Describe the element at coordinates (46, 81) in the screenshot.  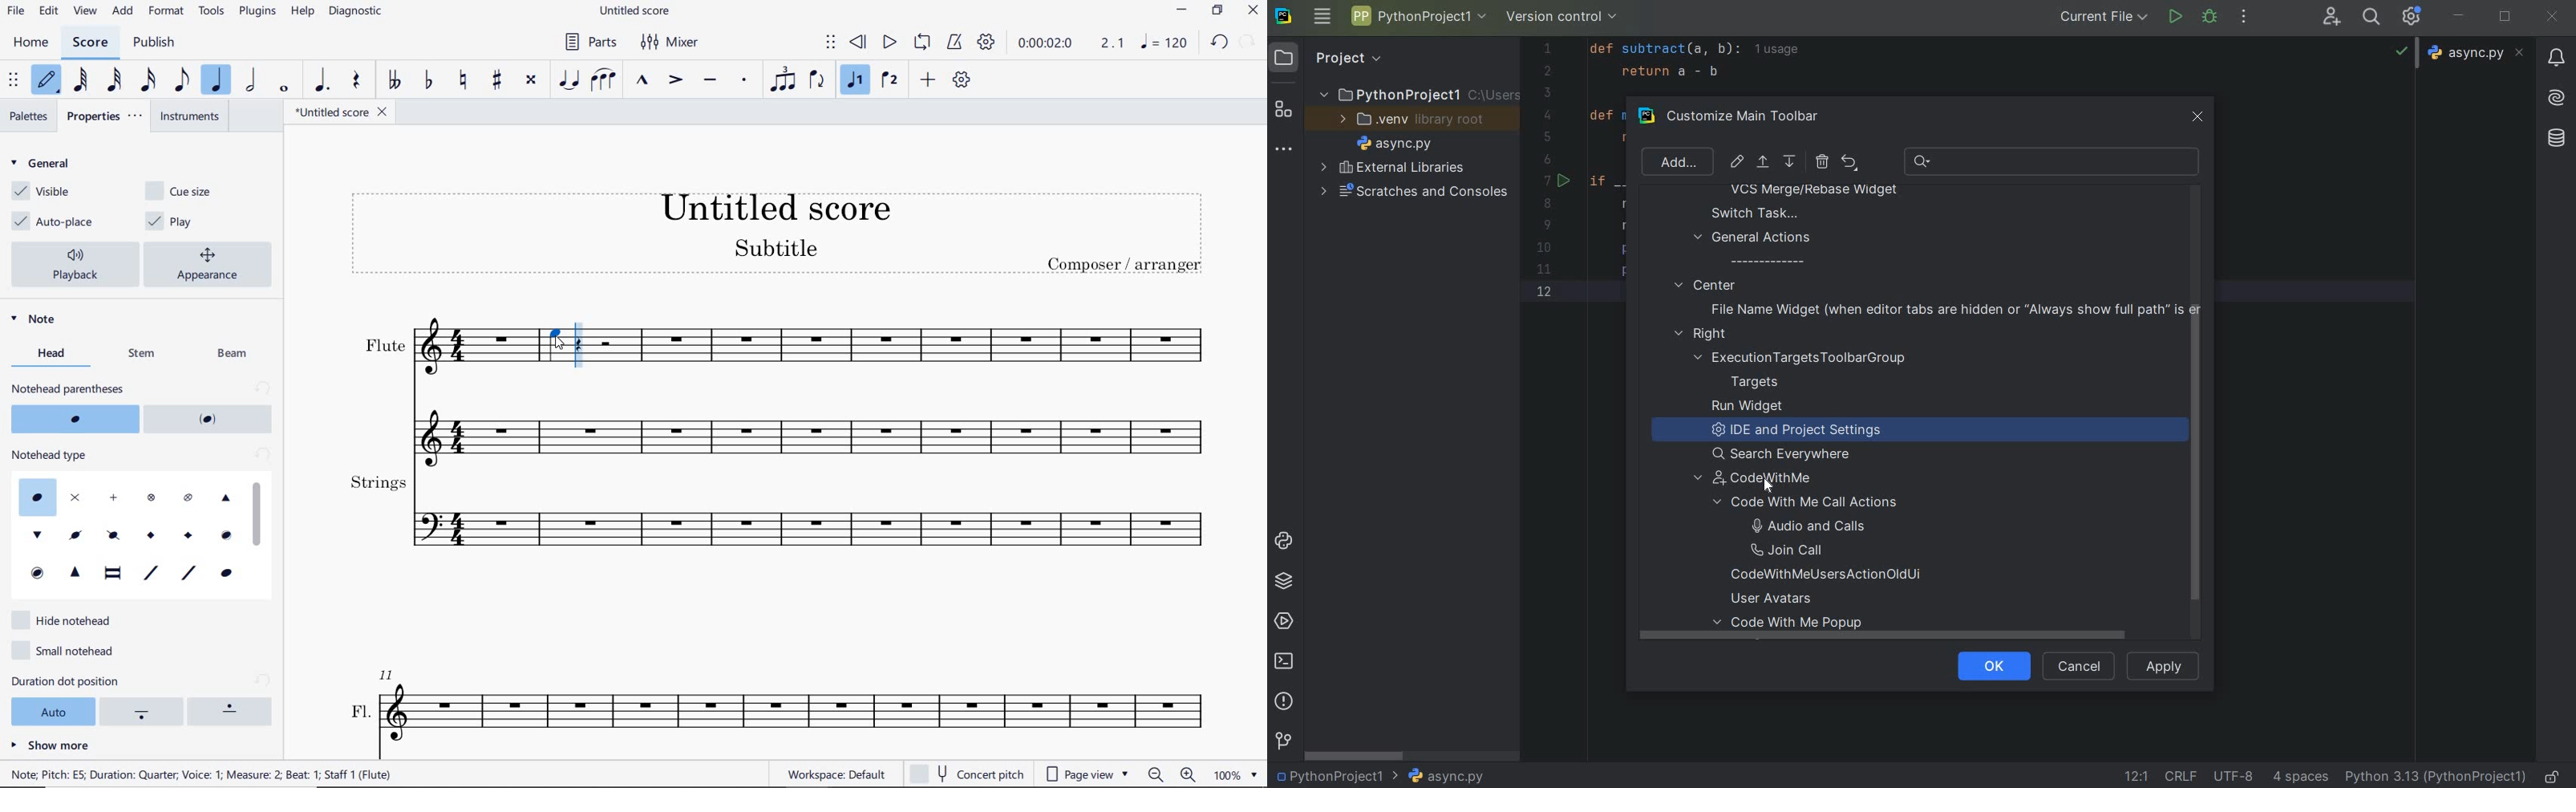
I see `DEFAULT (STEP TIME) (N)` at that location.